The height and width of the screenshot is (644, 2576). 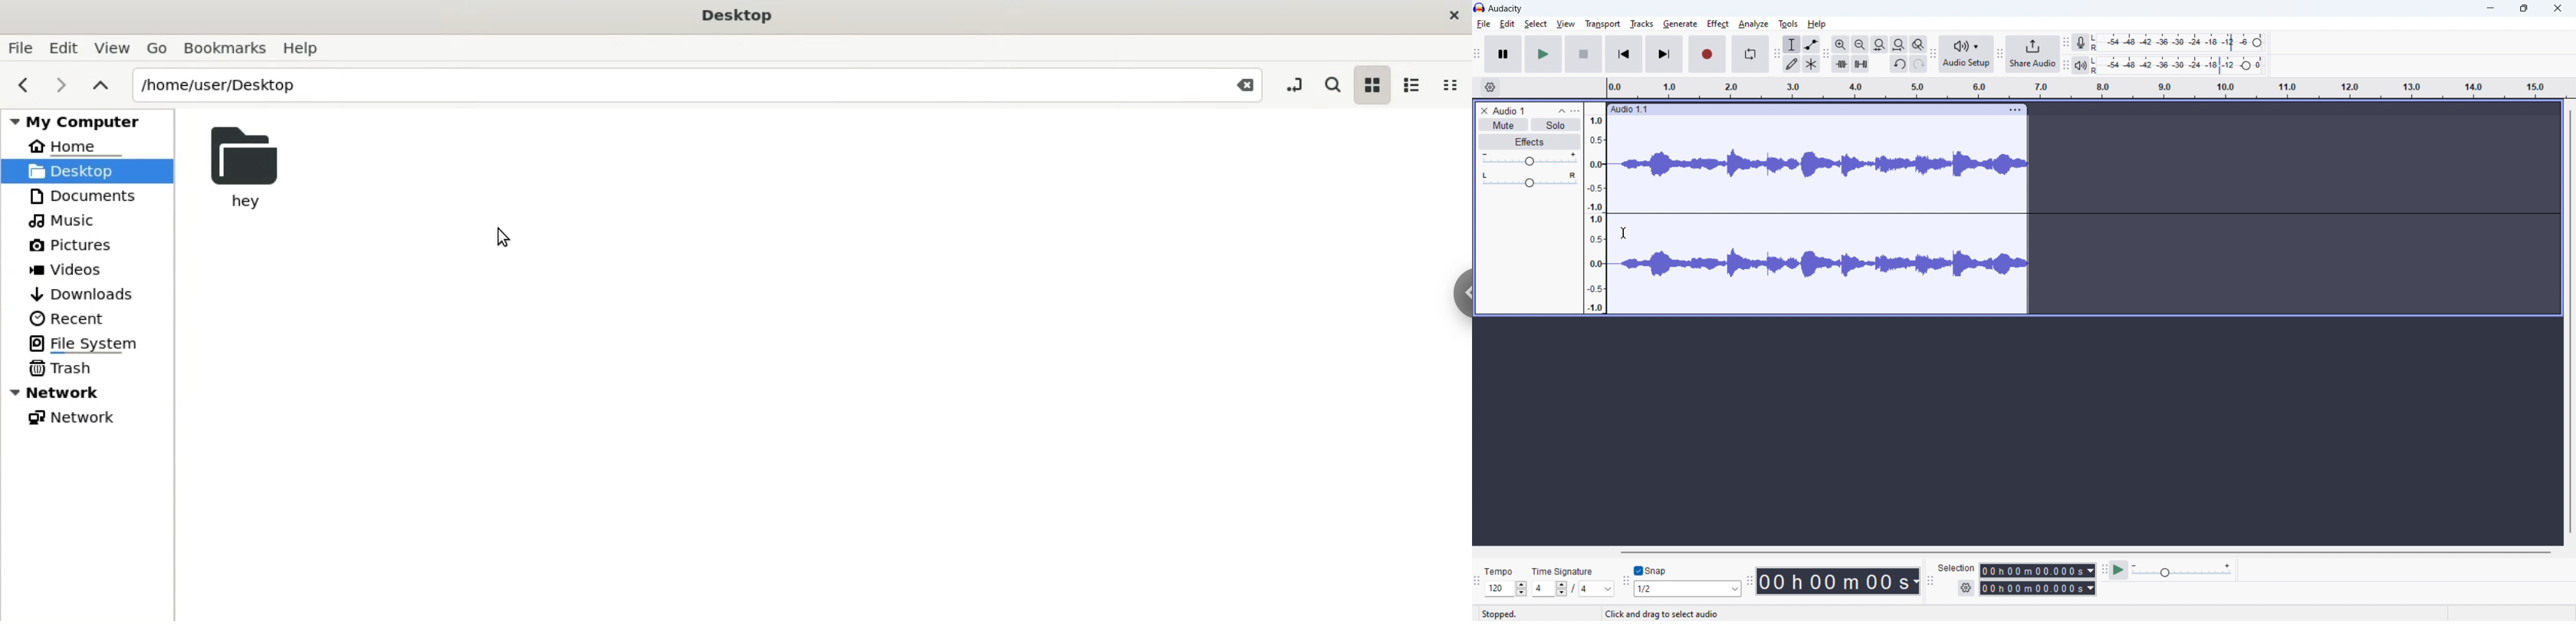 What do you see at coordinates (2570, 321) in the screenshot?
I see `vertical scrollbar` at bounding box center [2570, 321].